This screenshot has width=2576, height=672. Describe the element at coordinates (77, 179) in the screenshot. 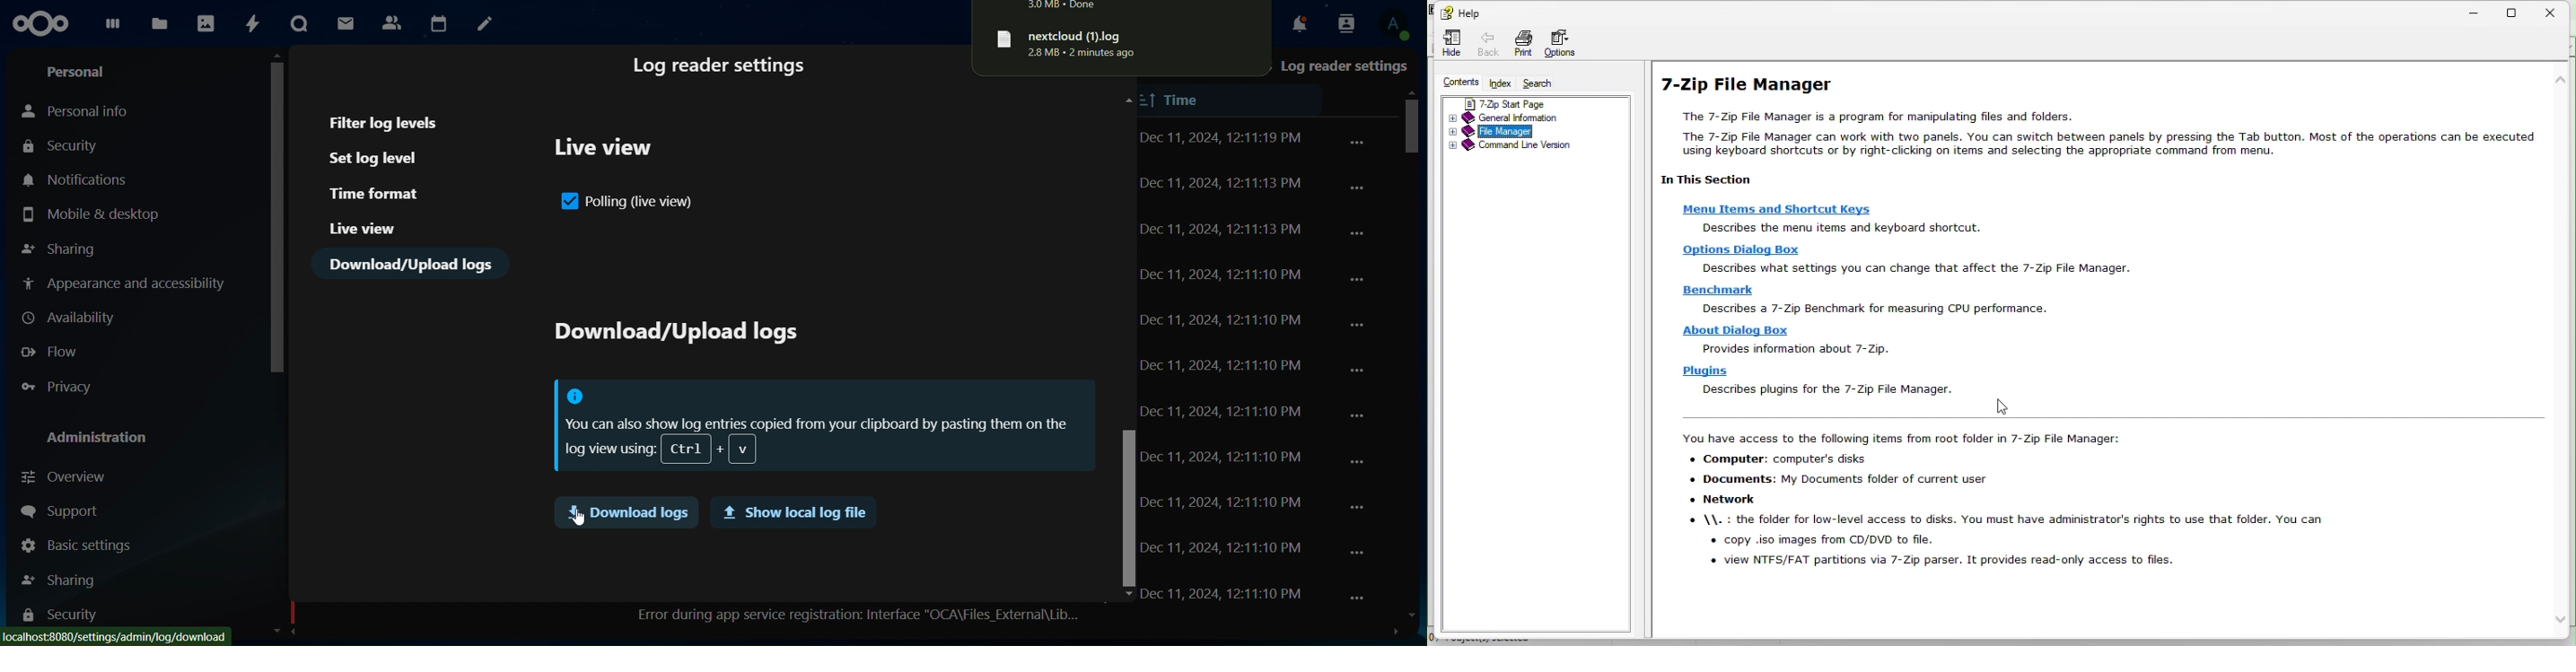

I see `notifications` at that location.